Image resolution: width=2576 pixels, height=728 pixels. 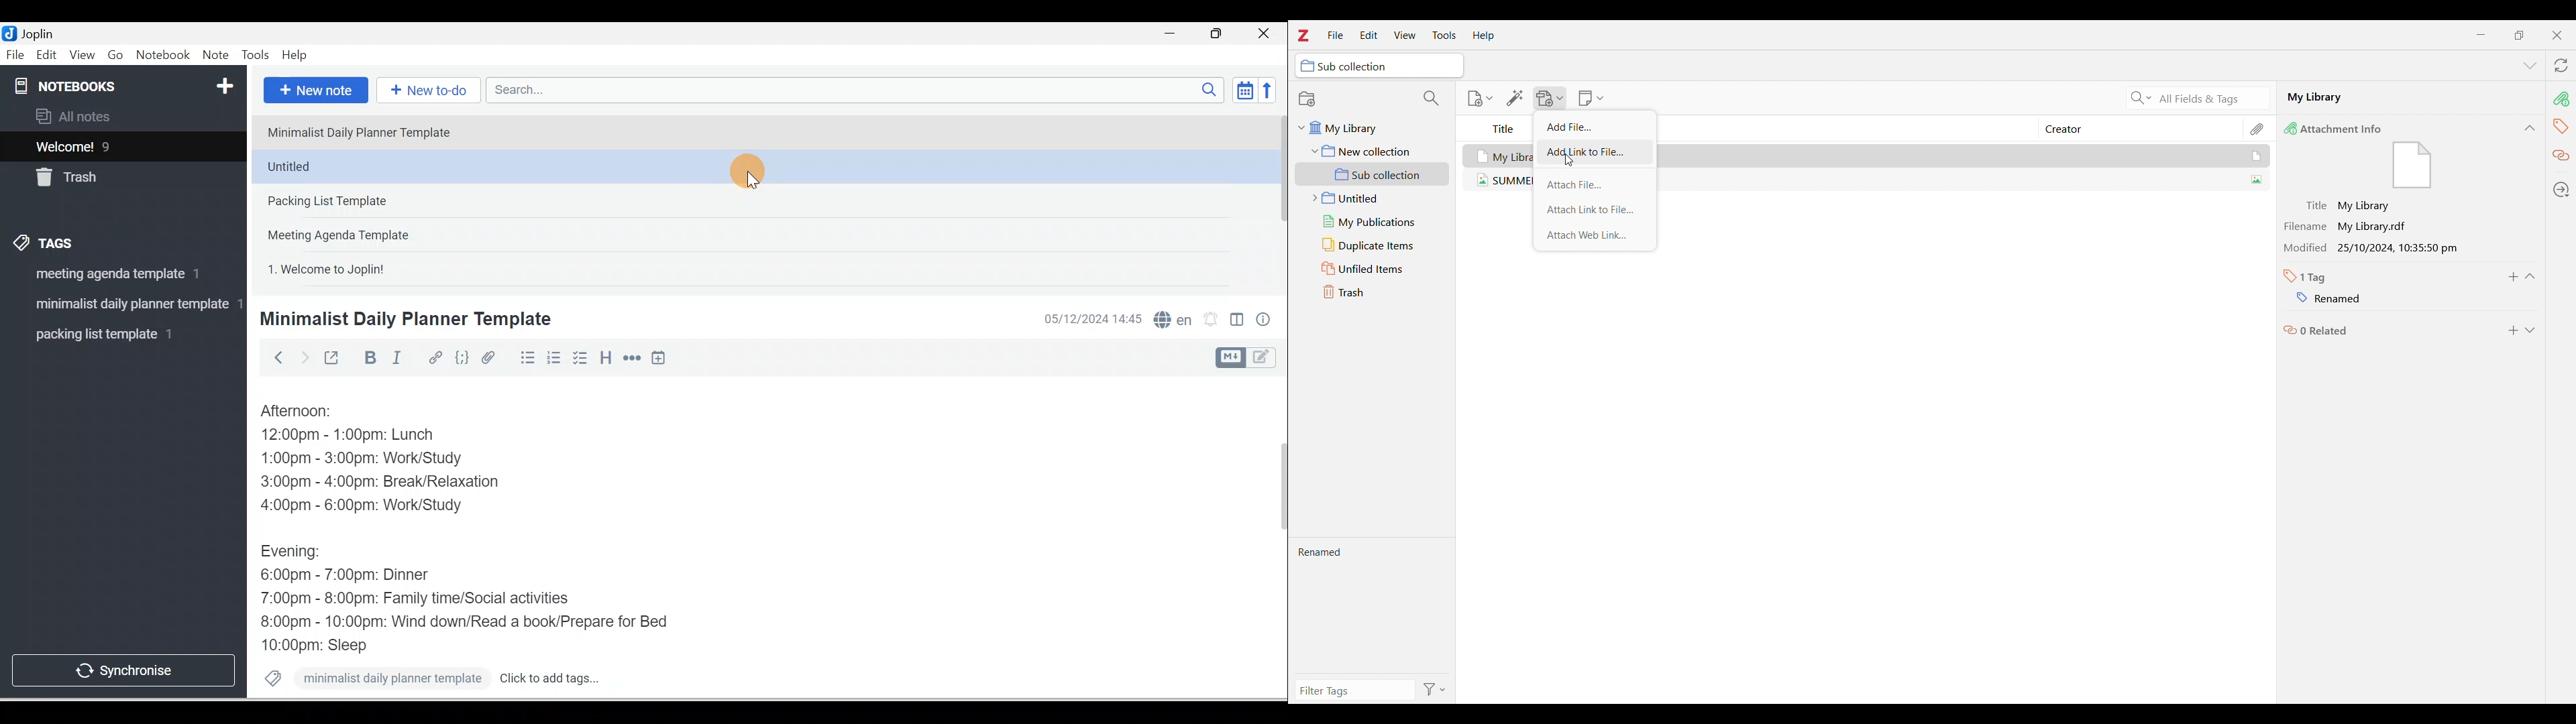 What do you see at coordinates (16, 54) in the screenshot?
I see `File` at bounding box center [16, 54].